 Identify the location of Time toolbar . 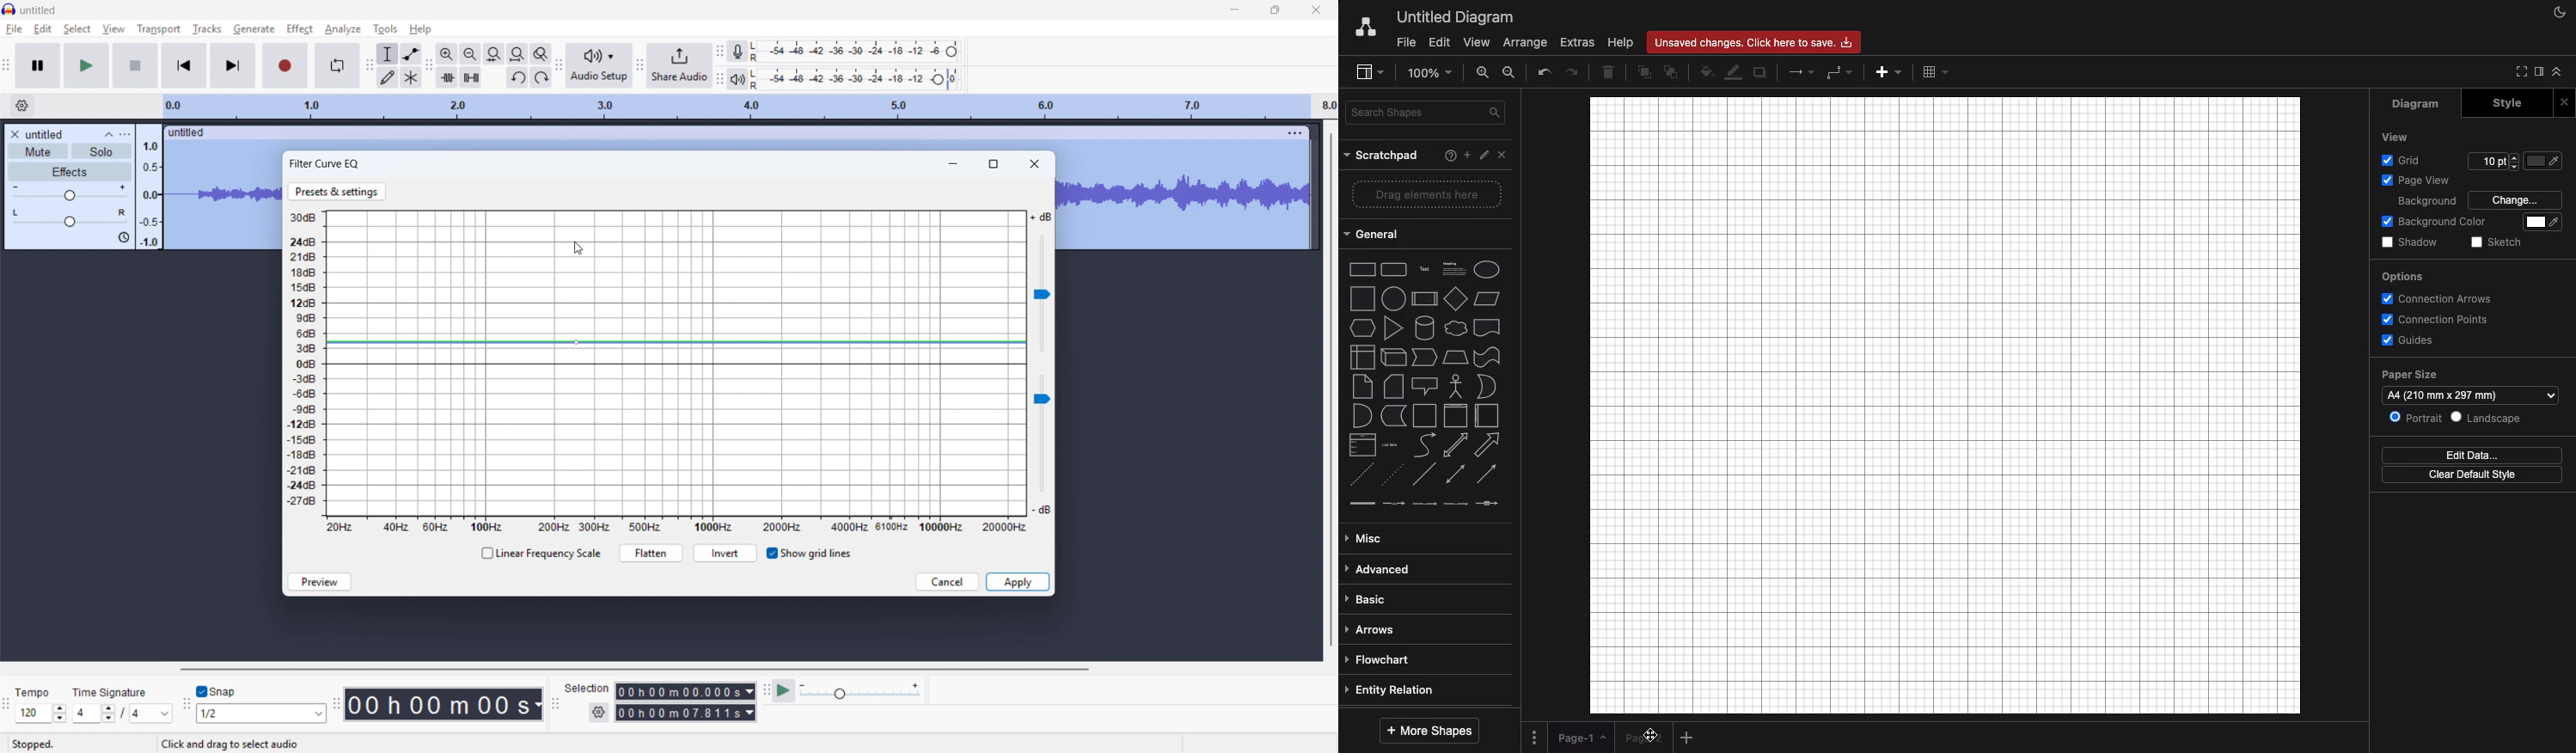
(337, 706).